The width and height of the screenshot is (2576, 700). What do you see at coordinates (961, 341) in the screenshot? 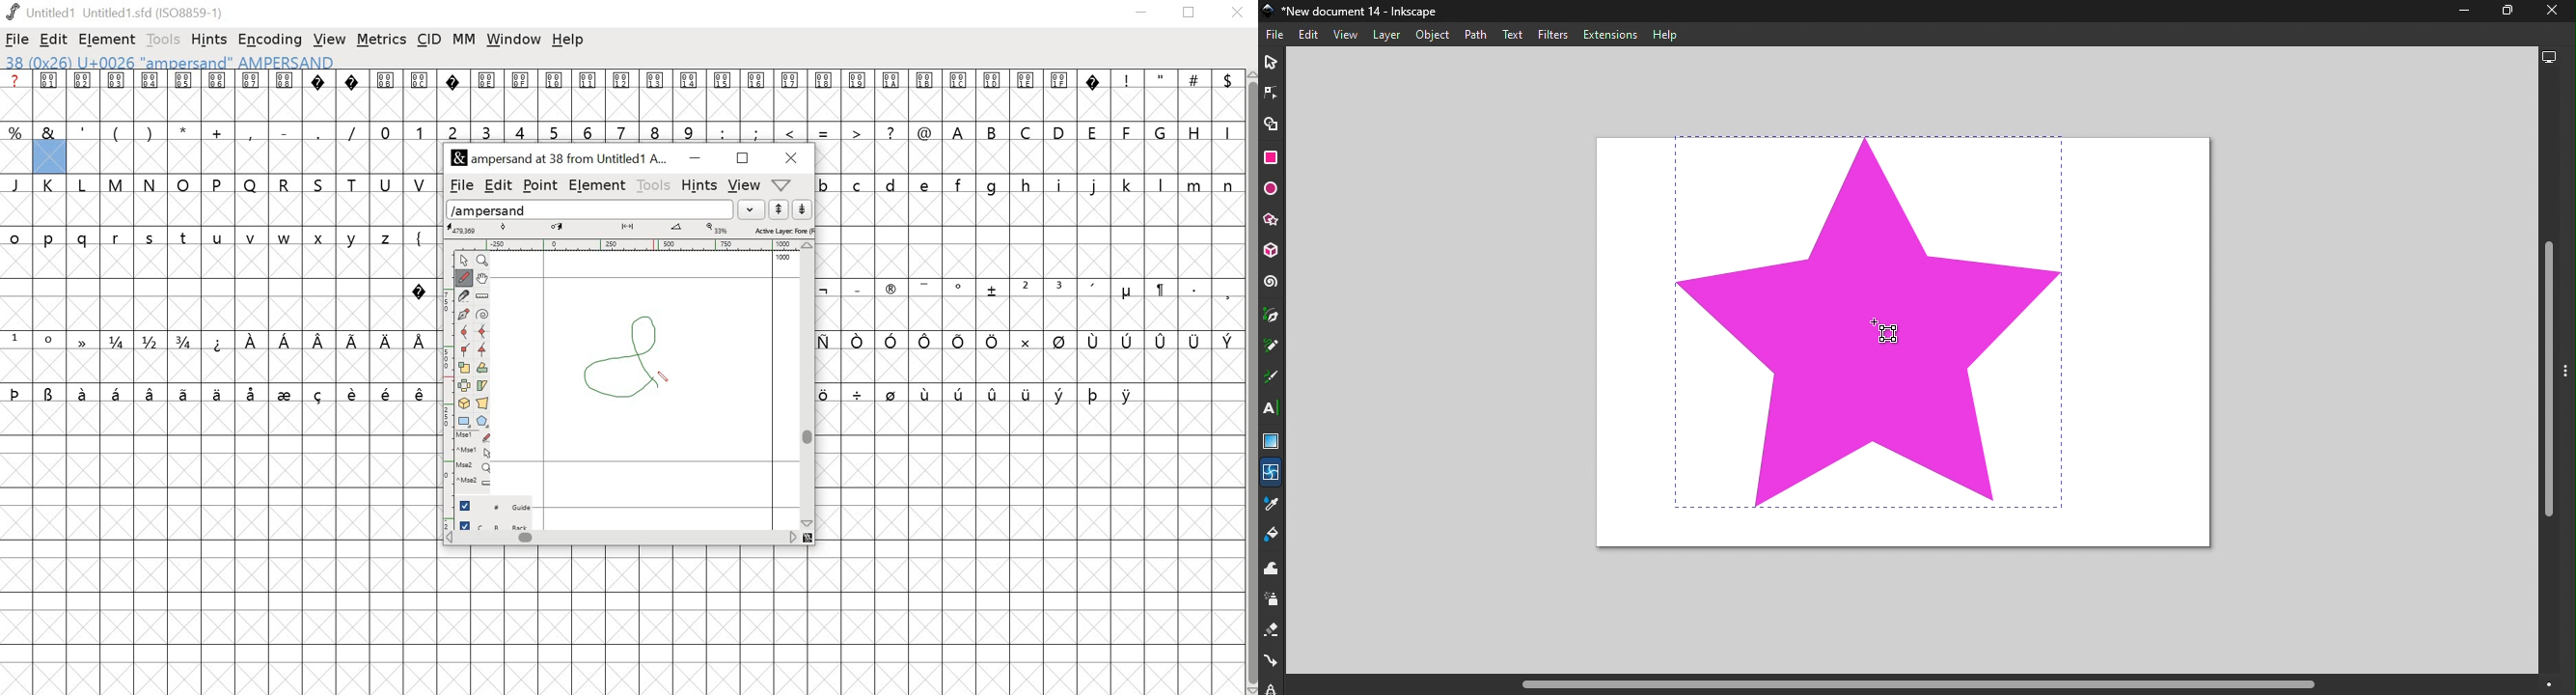
I see `symbol` at bounding box center [961, 341].